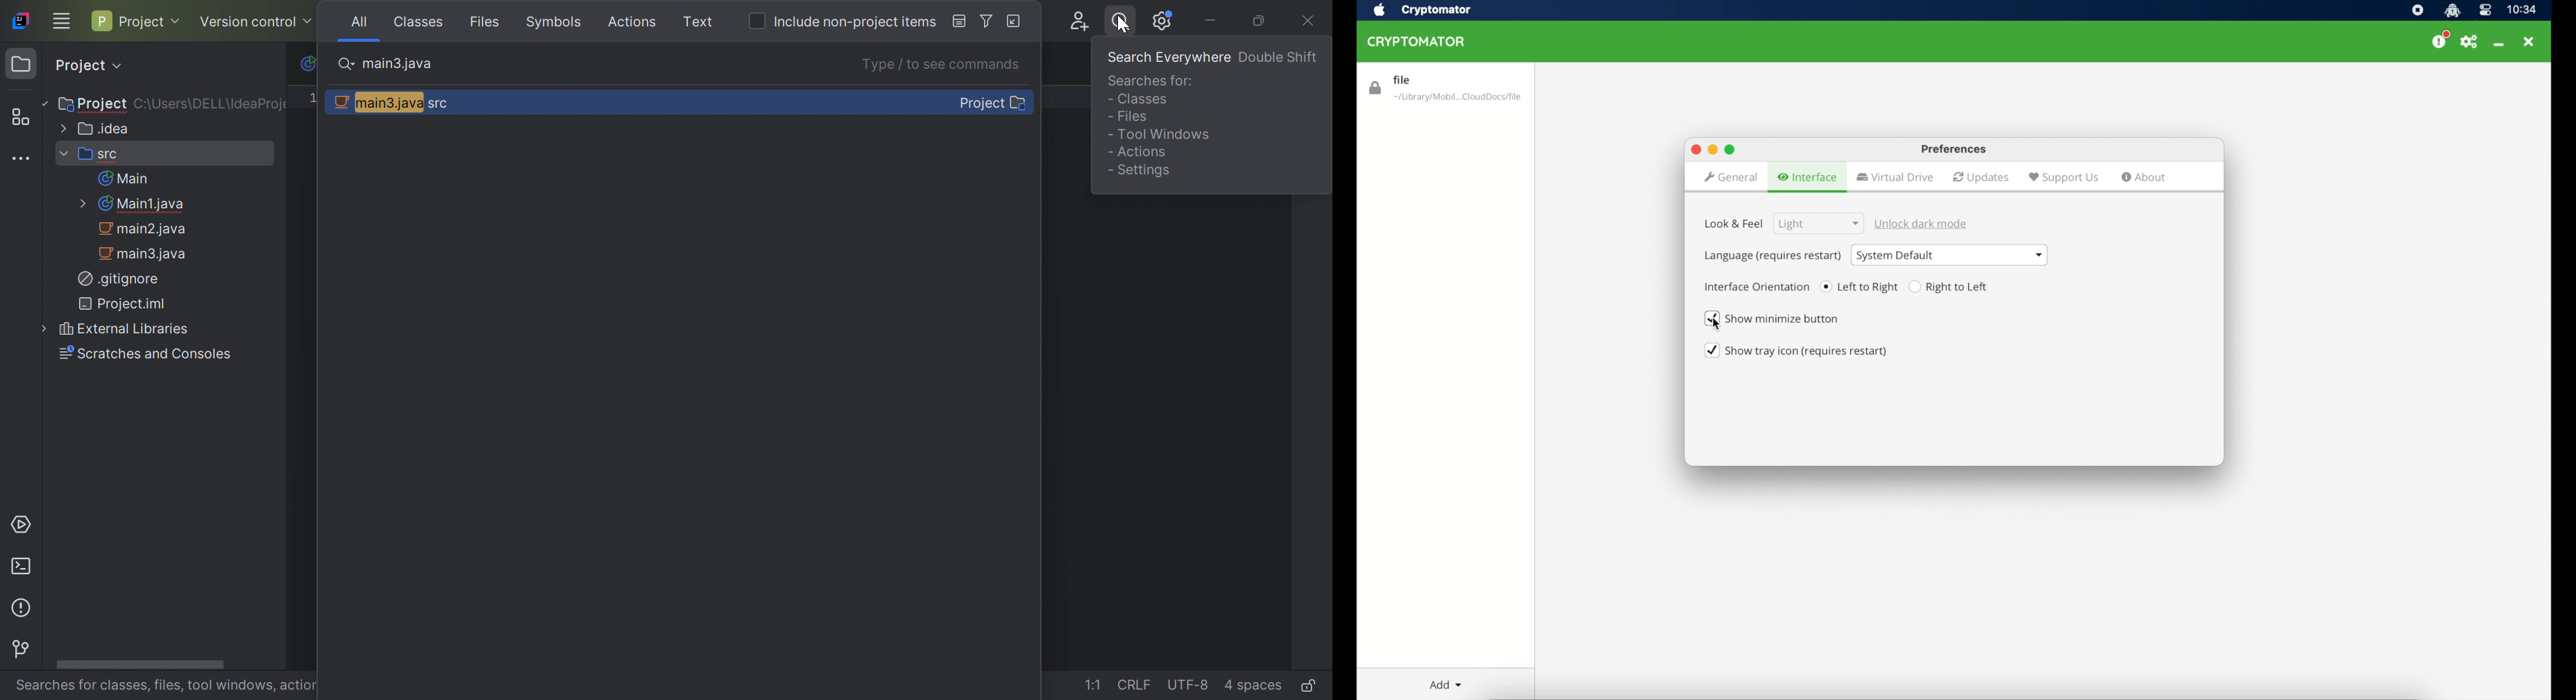 This screenshot has height=700, width=2576. What do you see at coordinates (394, 103) in the screenshot?
I see `main3.java src` at bounding box center [394, 103].